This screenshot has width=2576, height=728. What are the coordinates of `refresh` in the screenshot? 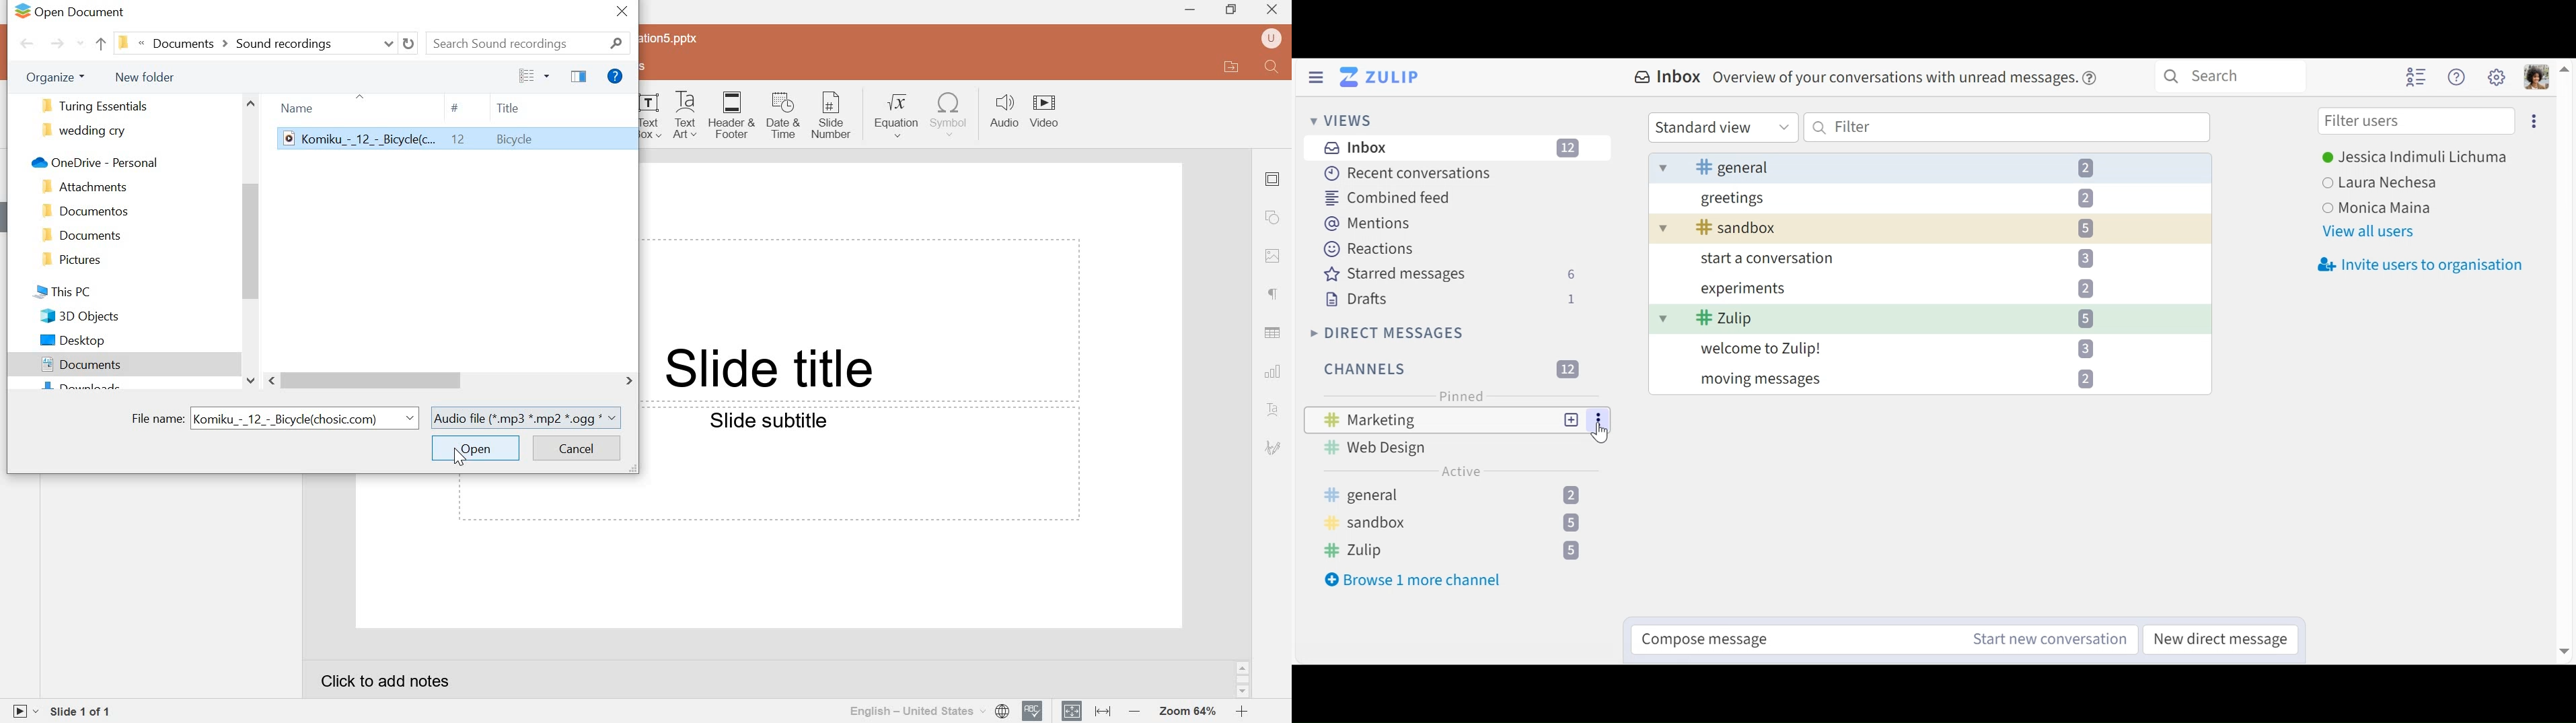 It's located at (410, 43).